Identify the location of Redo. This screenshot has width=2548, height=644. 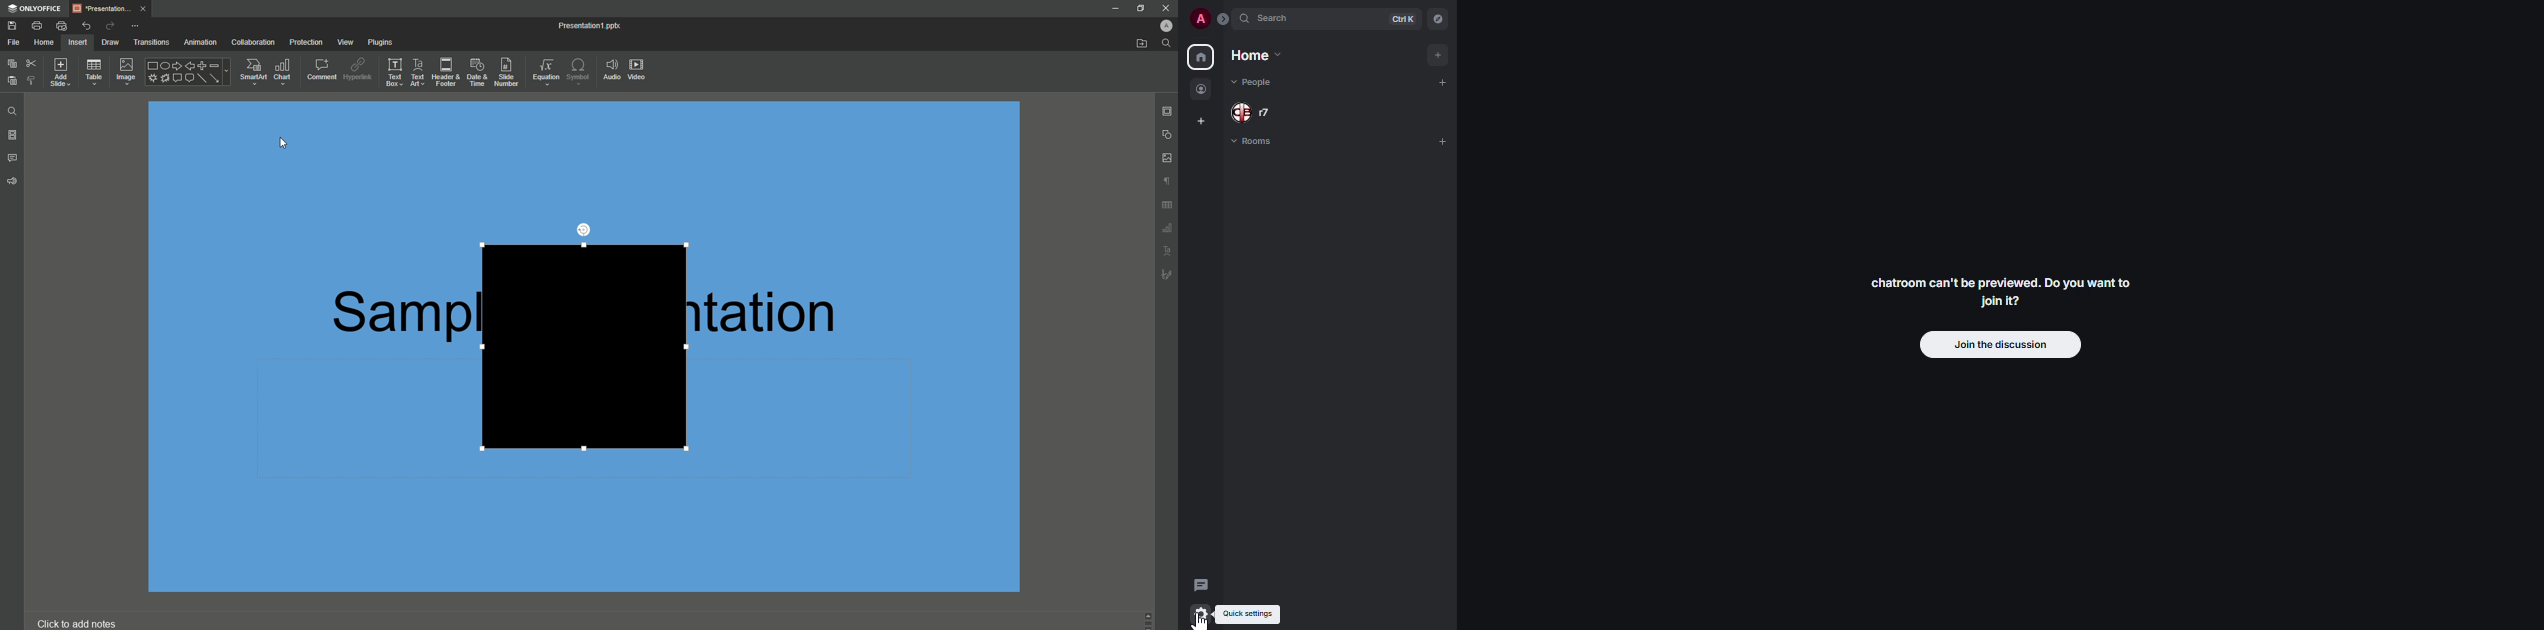
(109, 25).